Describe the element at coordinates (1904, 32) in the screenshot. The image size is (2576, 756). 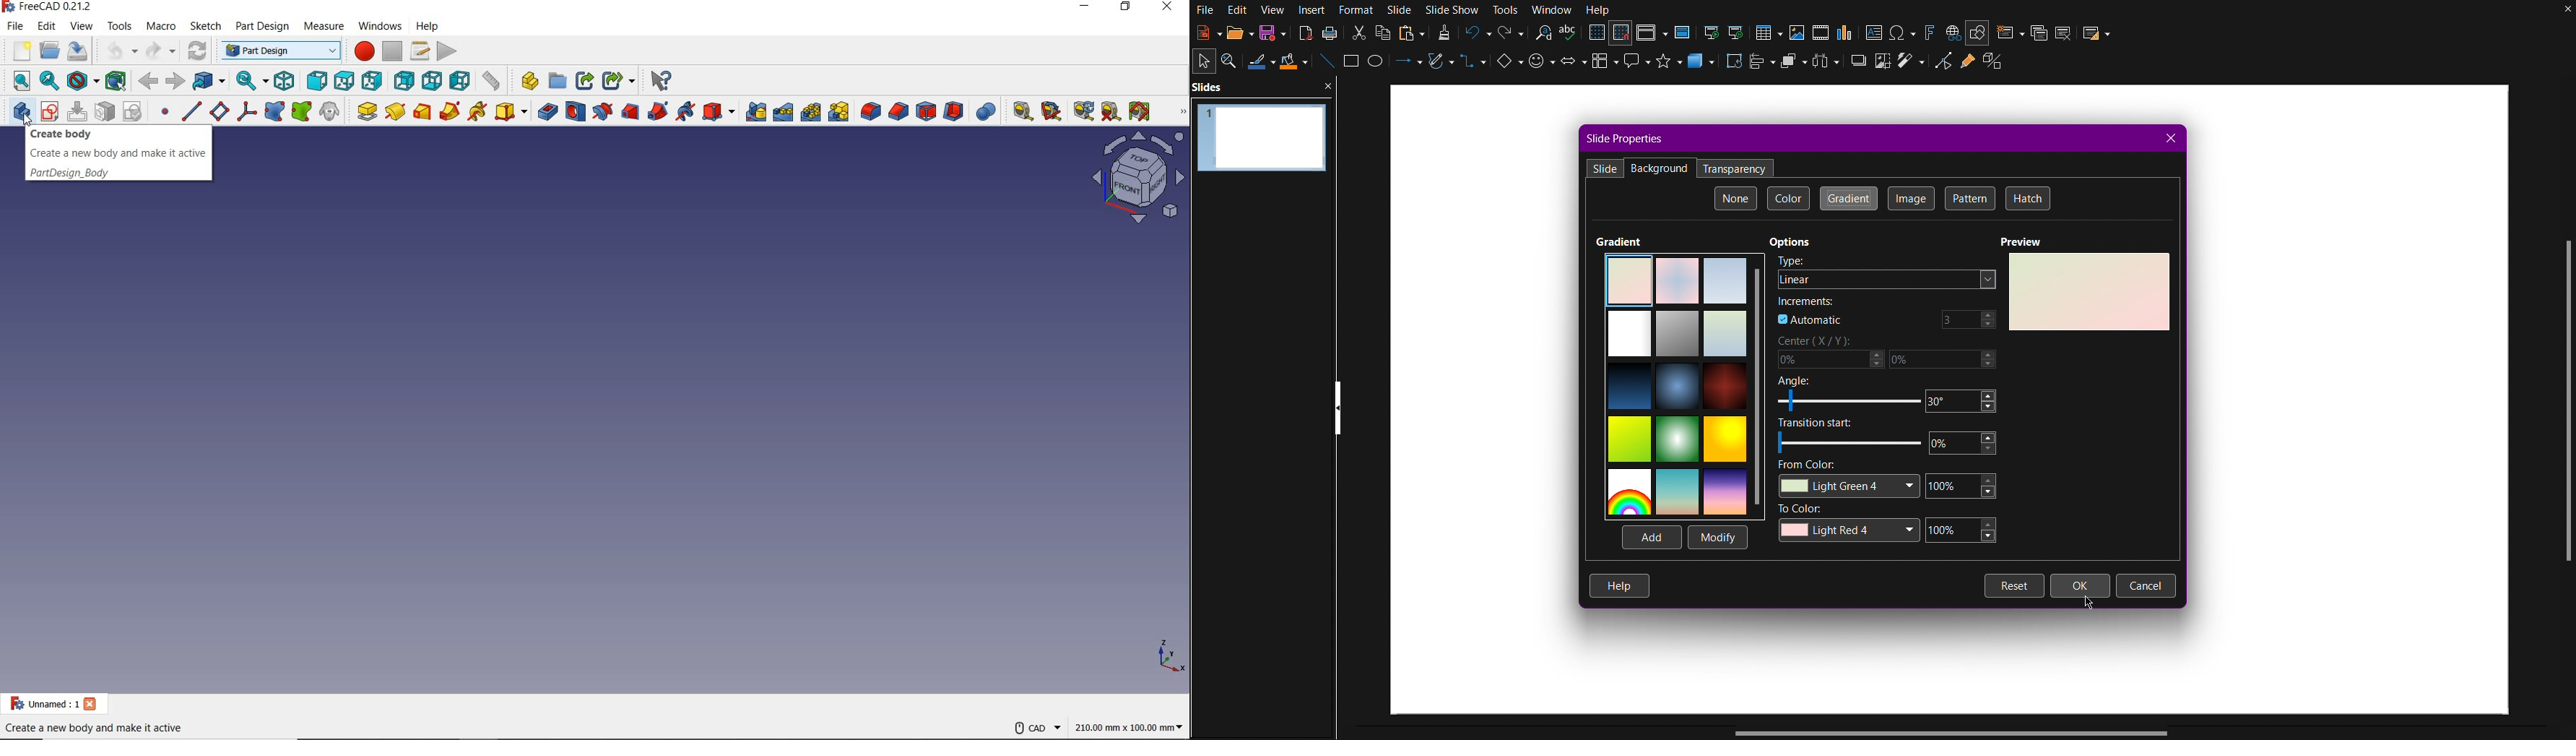
I see `Insert Special Character` at that location.